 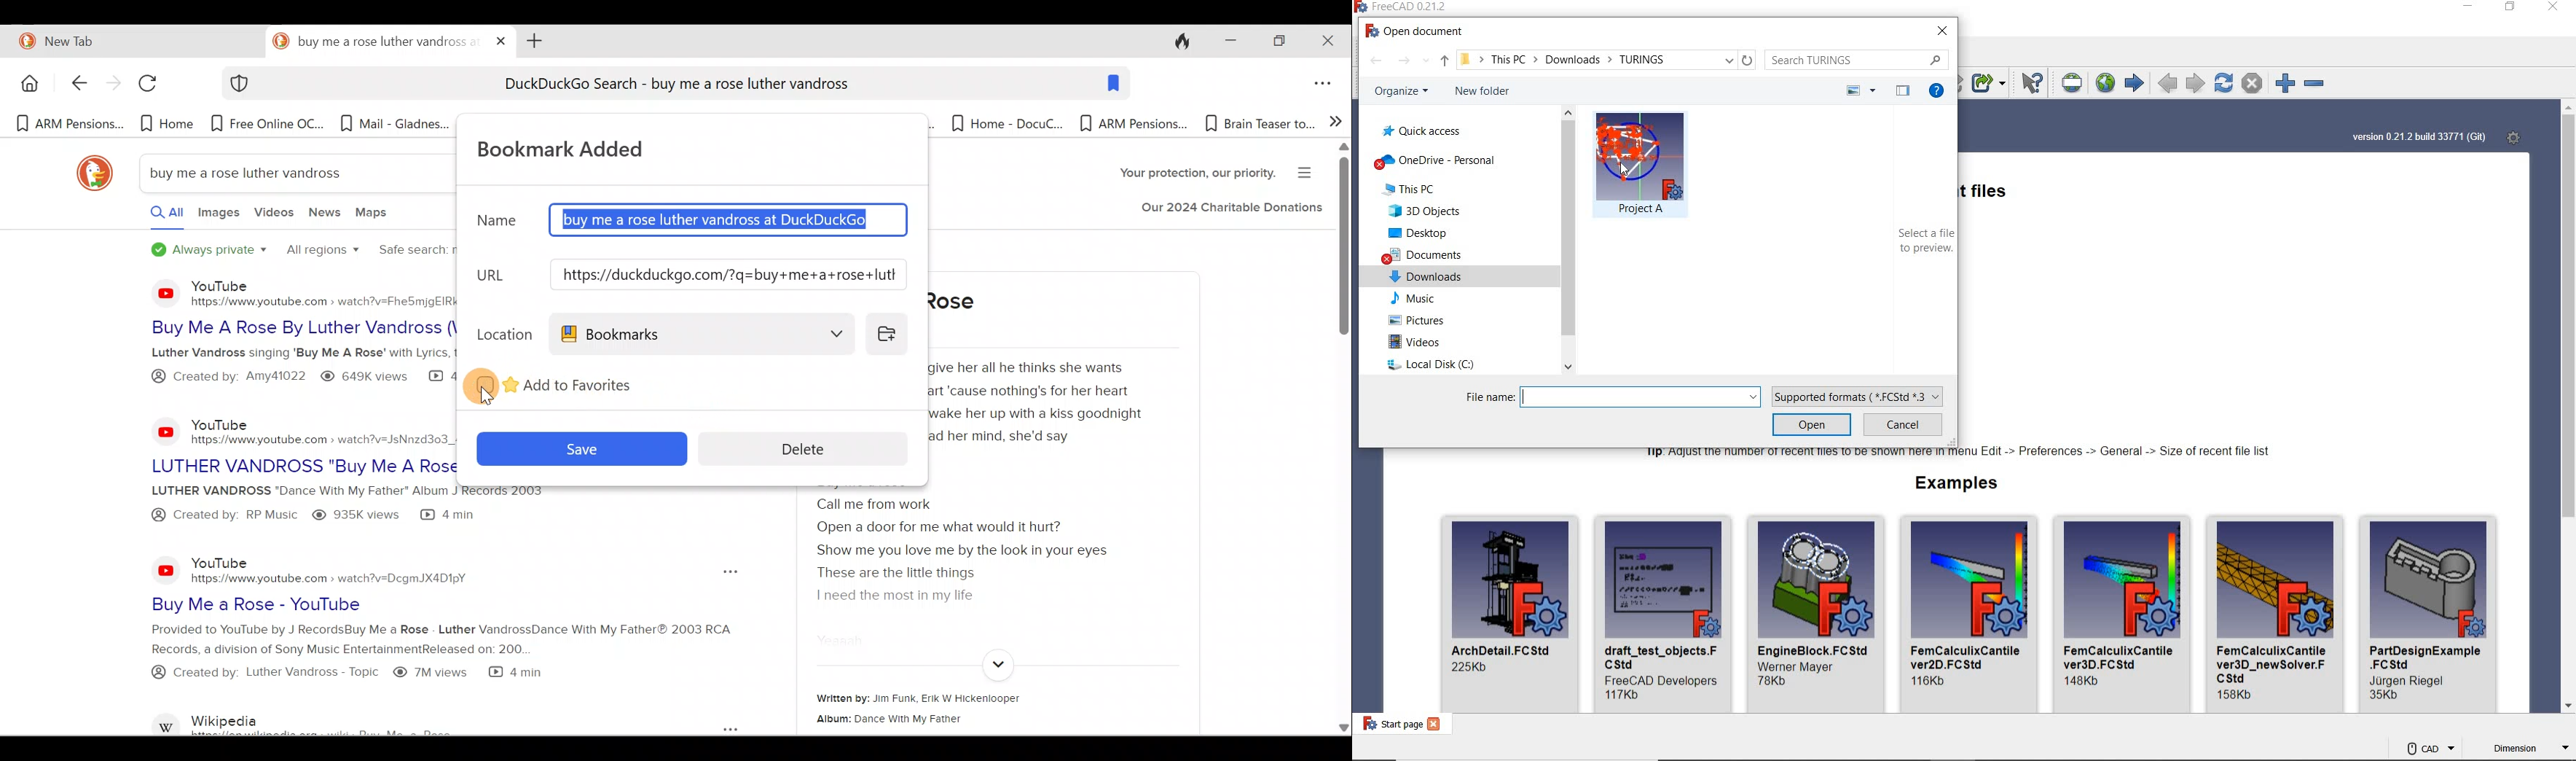 I want to click on HIDE THE PREVIEW PANE, so click(x=1903, y=91).